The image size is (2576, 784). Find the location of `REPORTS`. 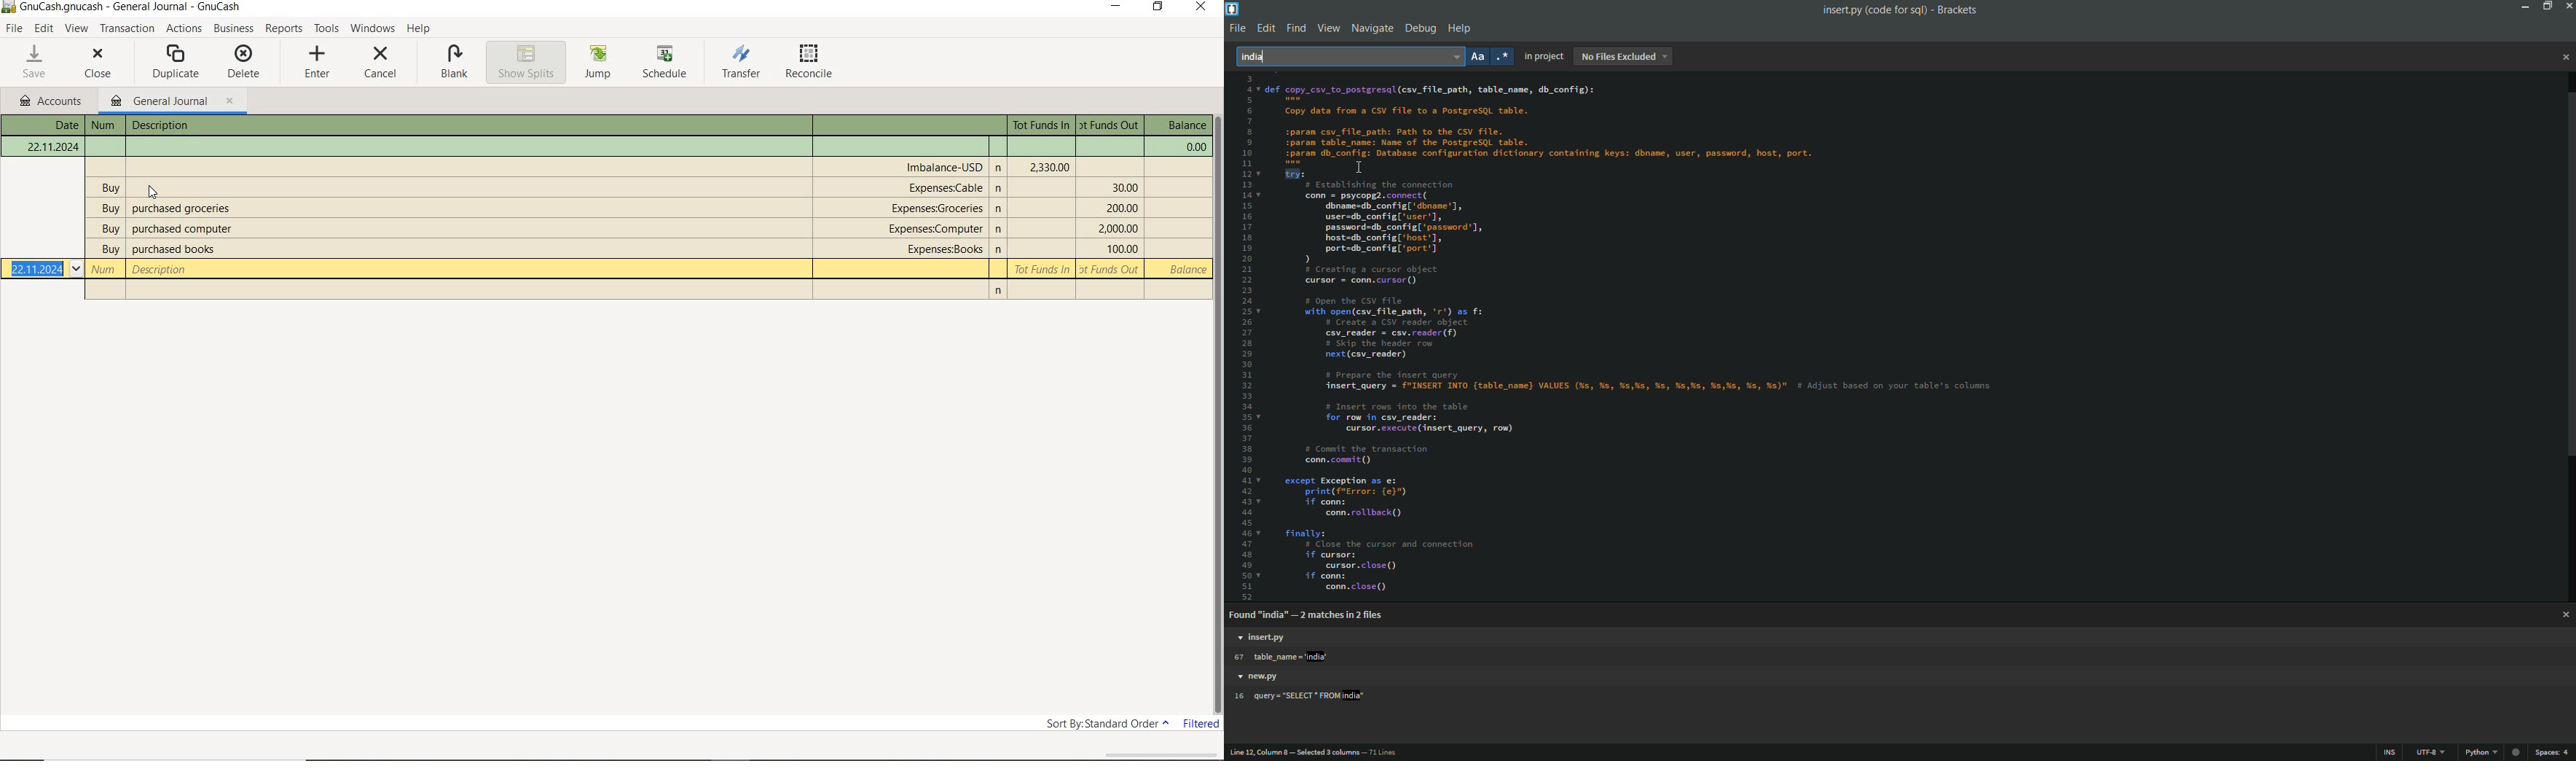

REPORTS is located at coordinates (285, 28).